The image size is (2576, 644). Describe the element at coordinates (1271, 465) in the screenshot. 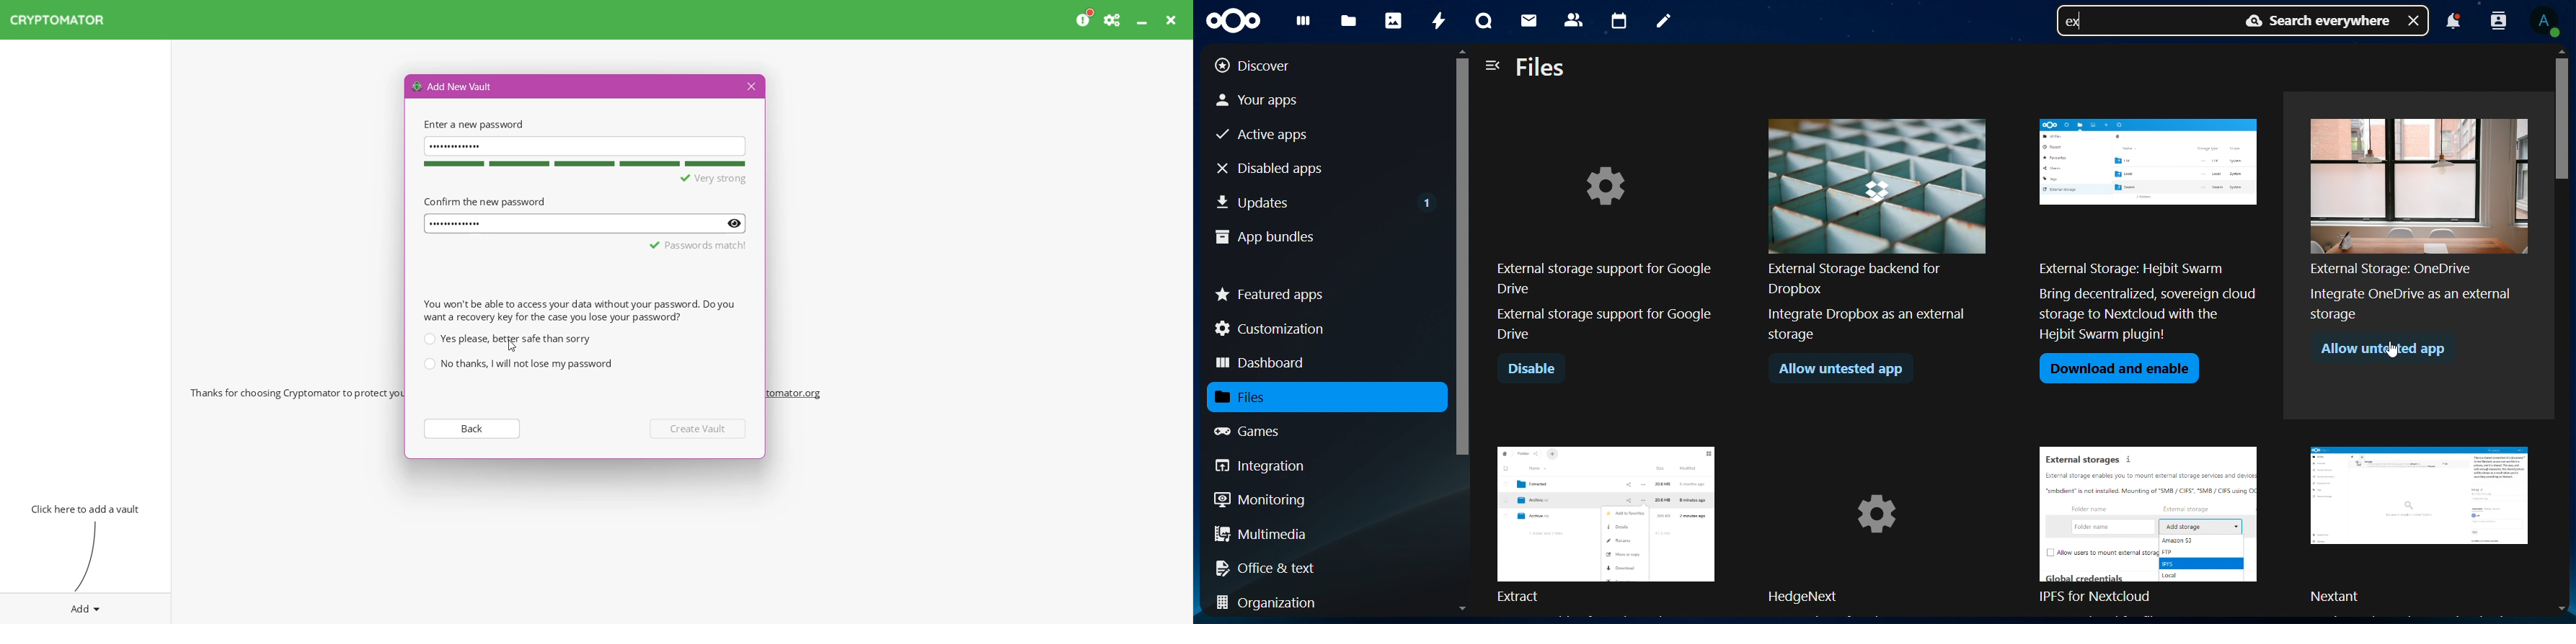

I see `integration` at that location.